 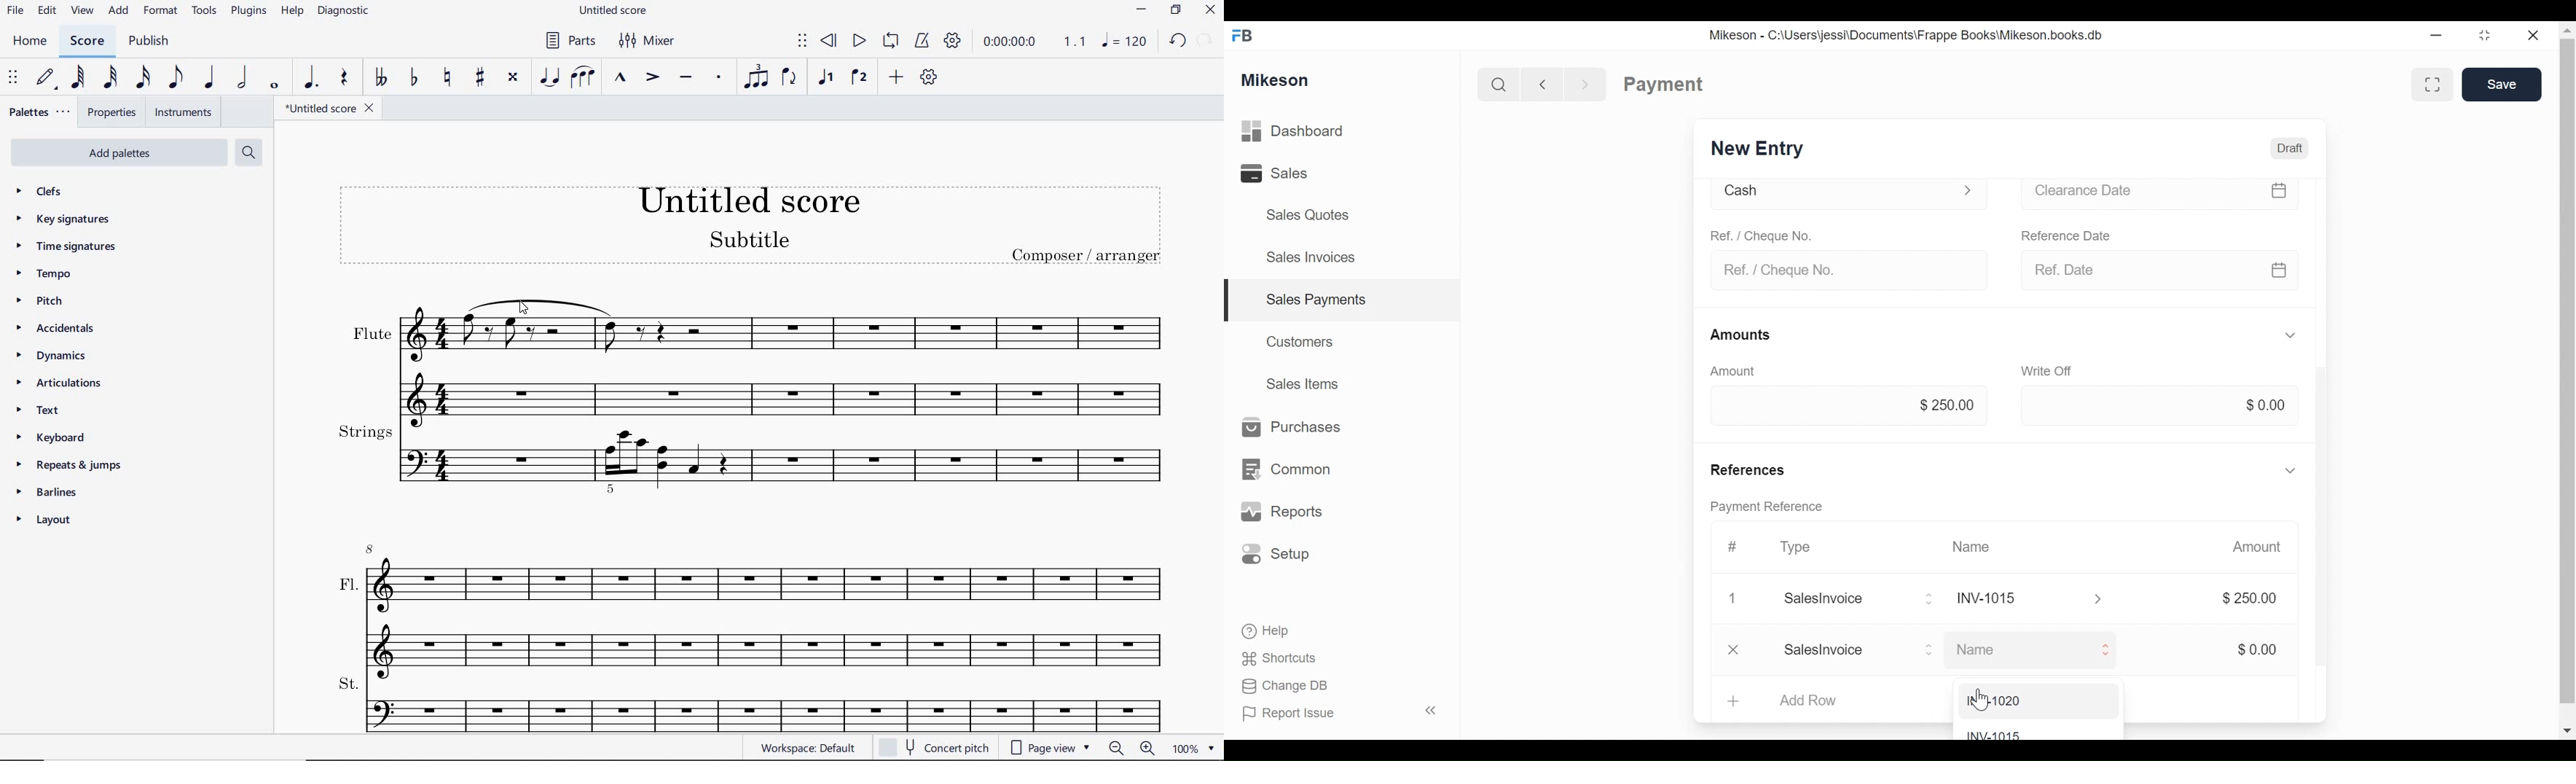 I want to click on TUPLET, so click(x=755, y=79).